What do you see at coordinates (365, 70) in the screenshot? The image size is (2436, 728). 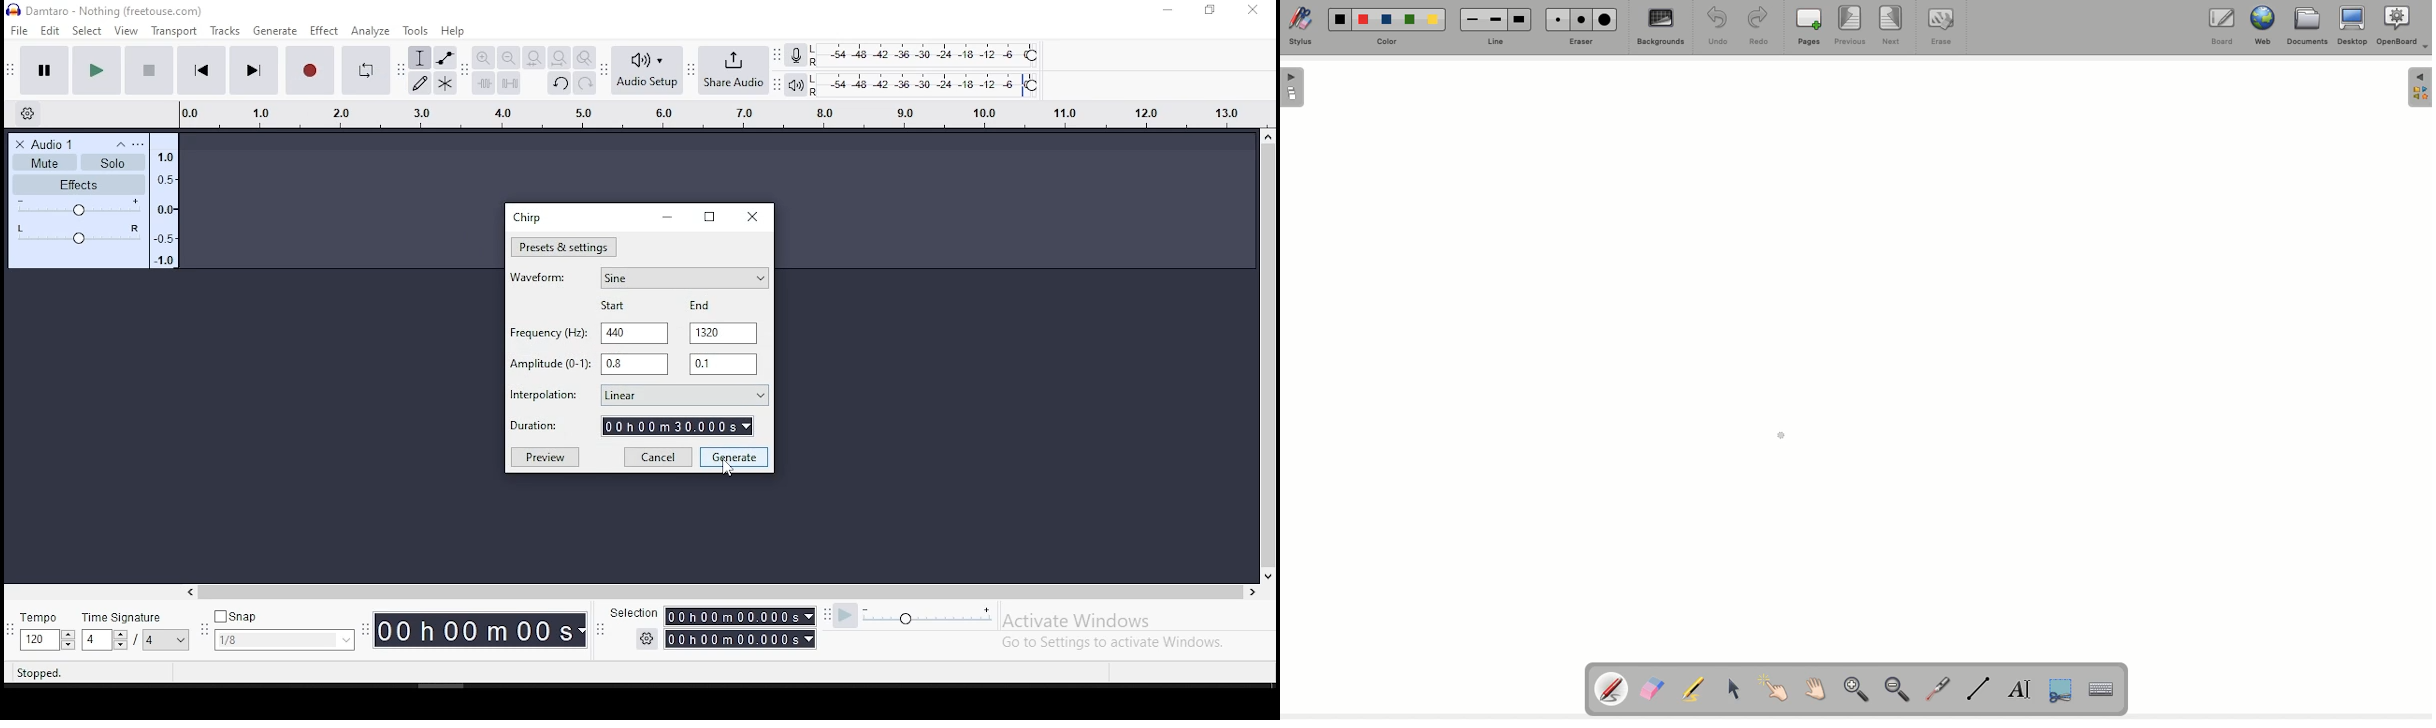 I see `enable looping` at bounding box center [365, 70].